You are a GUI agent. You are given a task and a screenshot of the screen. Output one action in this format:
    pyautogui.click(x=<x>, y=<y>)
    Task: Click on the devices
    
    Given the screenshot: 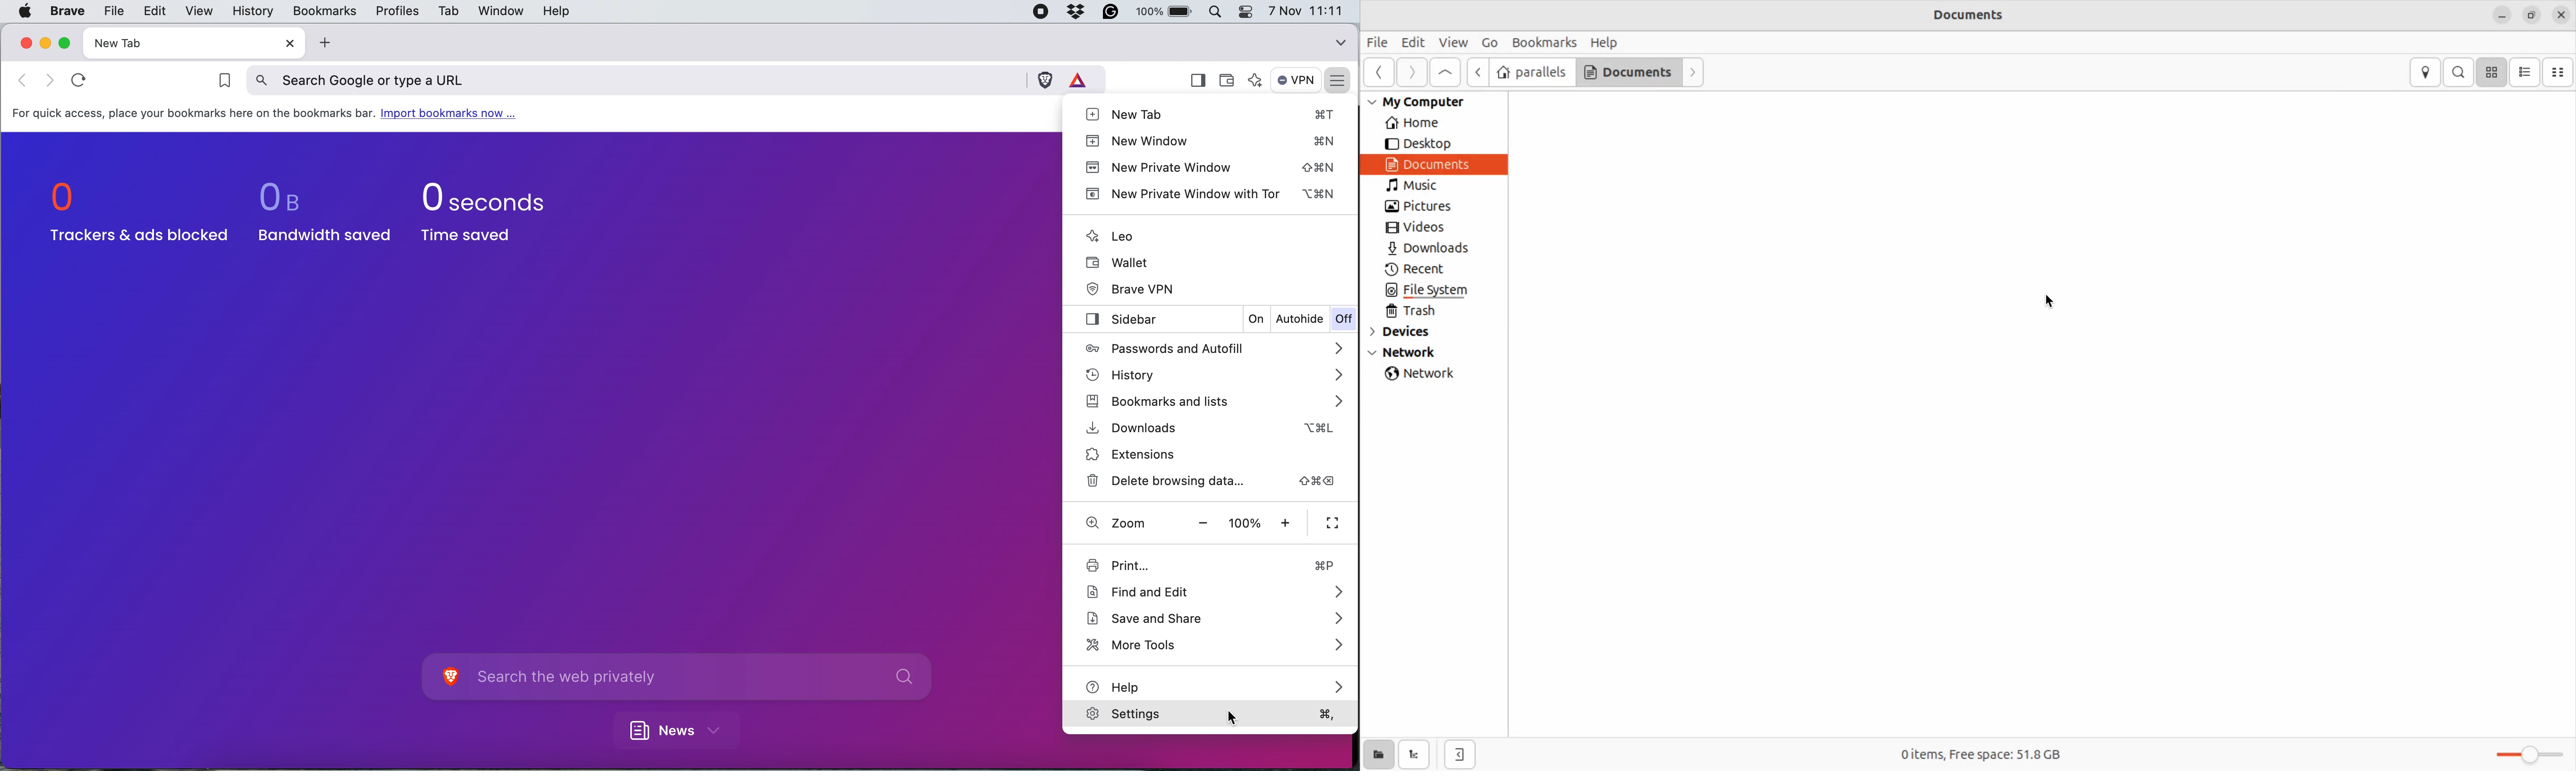 What is the action you would take?
    pyautogui.click(x=1406, y=331)
    